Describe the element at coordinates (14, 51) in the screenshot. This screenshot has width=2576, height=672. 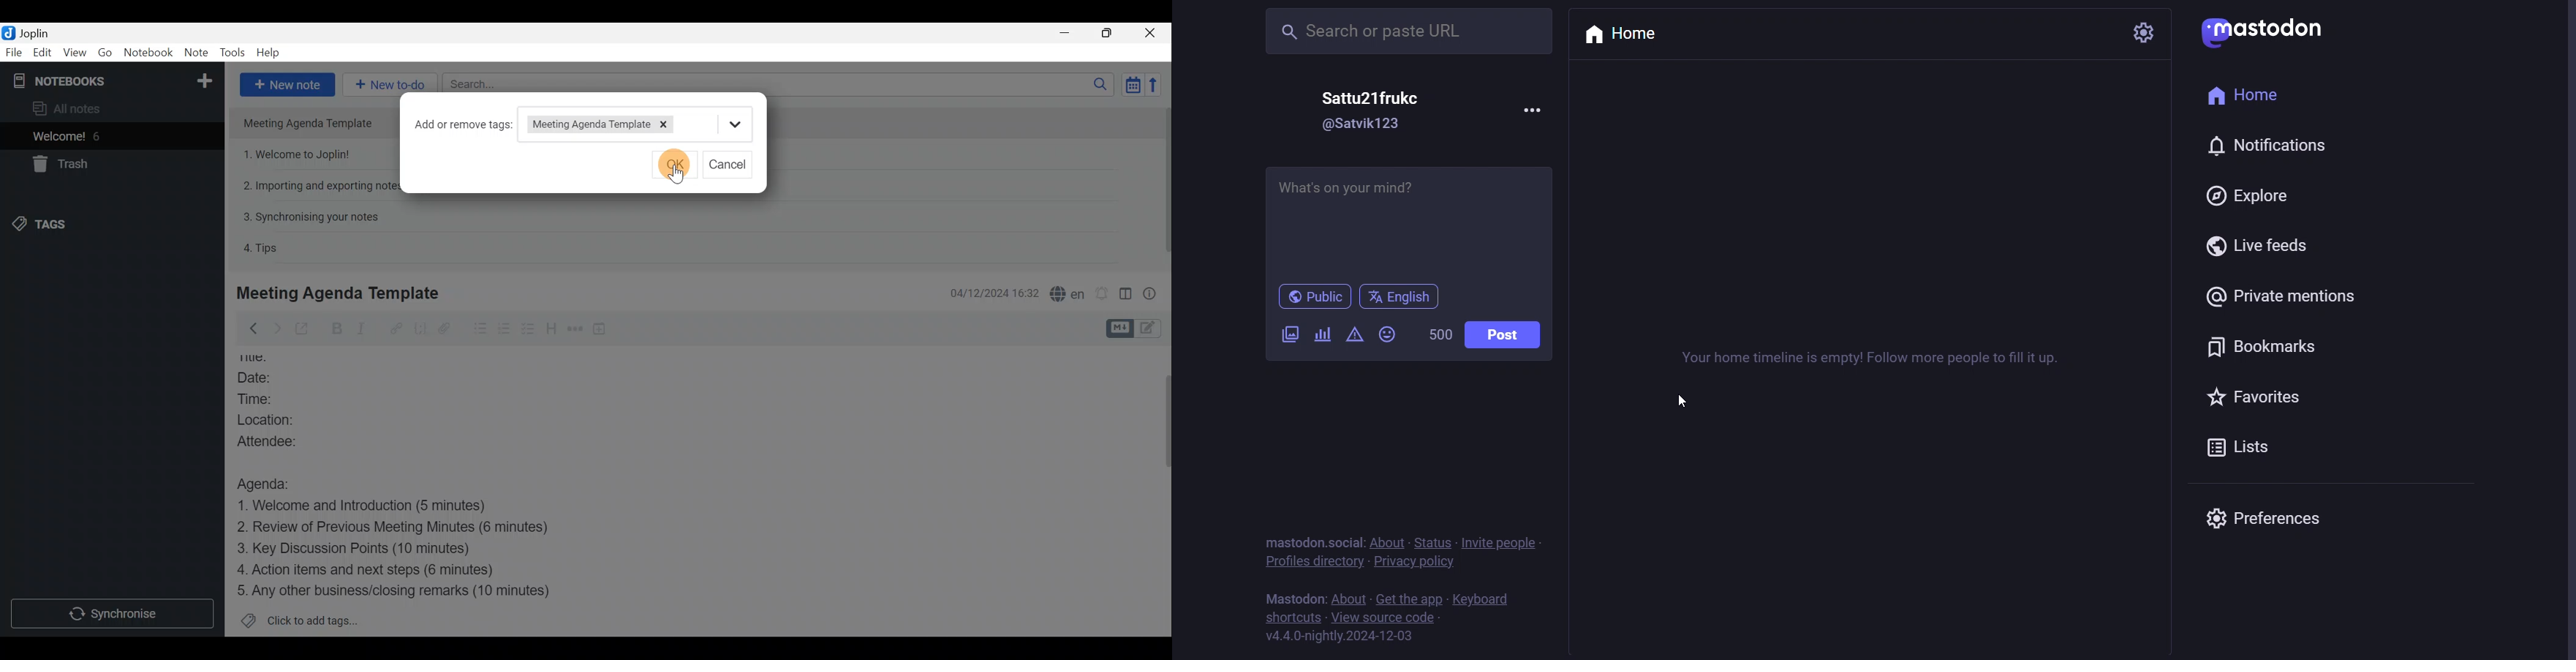
I see `File` at that location.